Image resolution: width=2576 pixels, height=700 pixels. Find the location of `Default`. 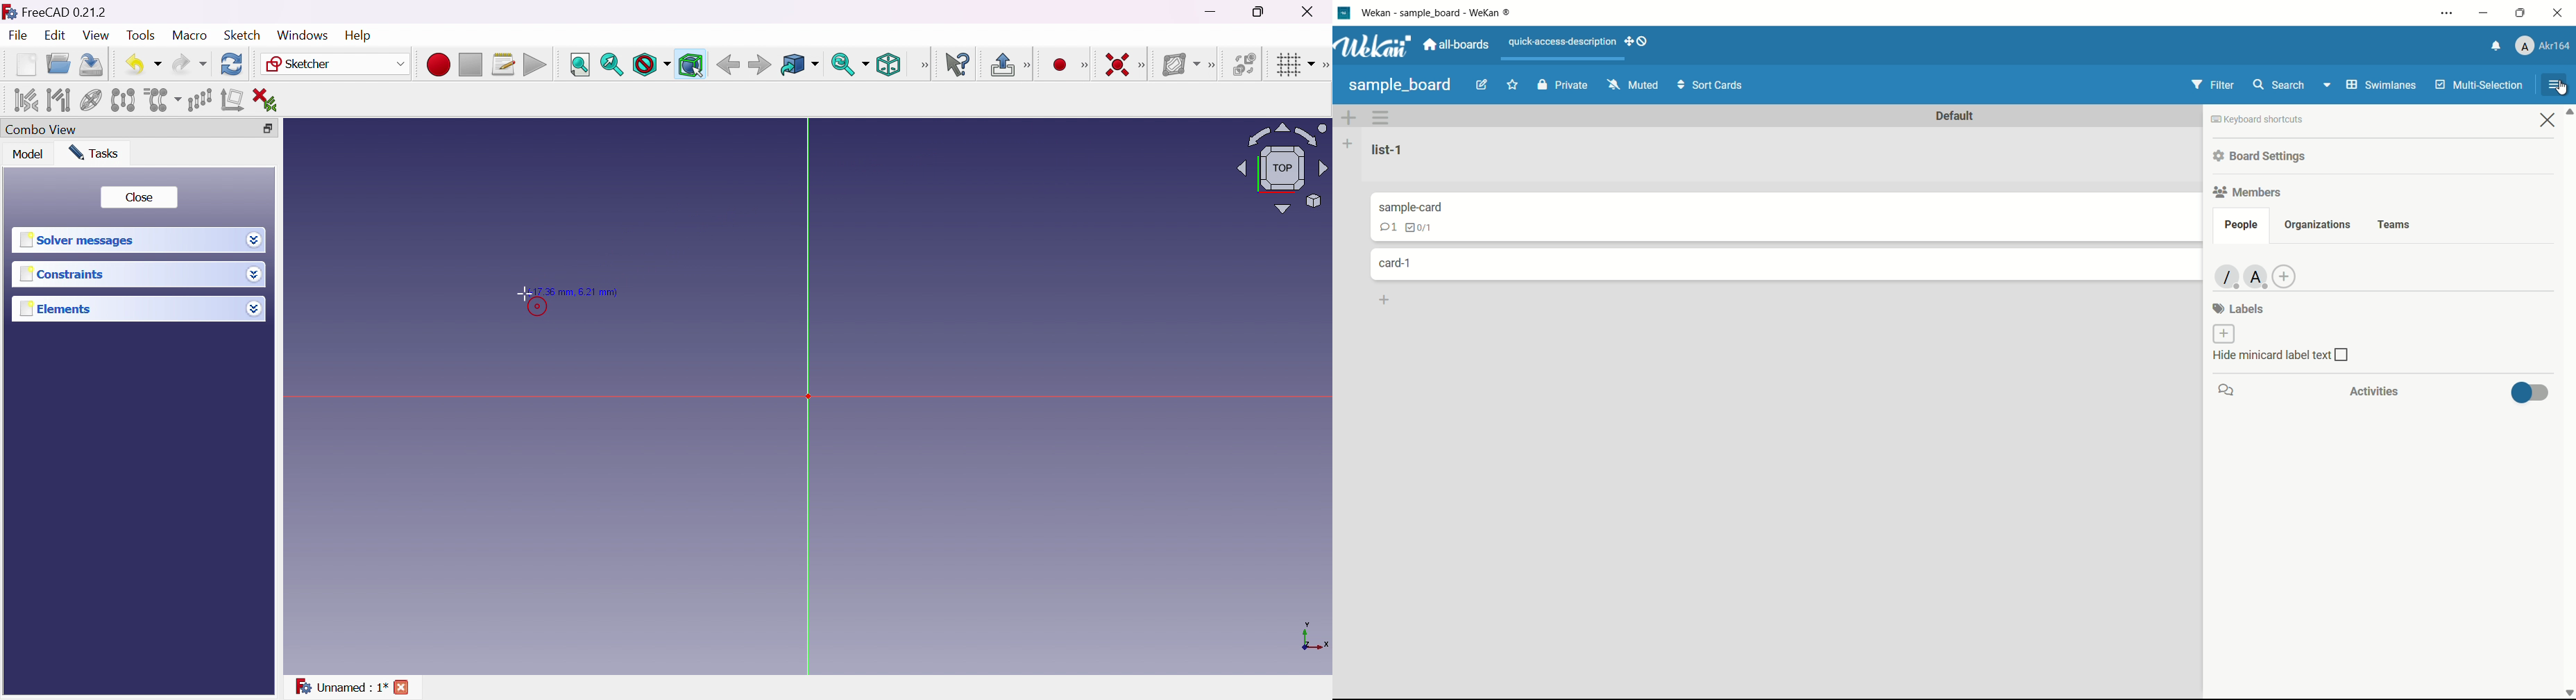

Default is located at coordinates (1955, 114).